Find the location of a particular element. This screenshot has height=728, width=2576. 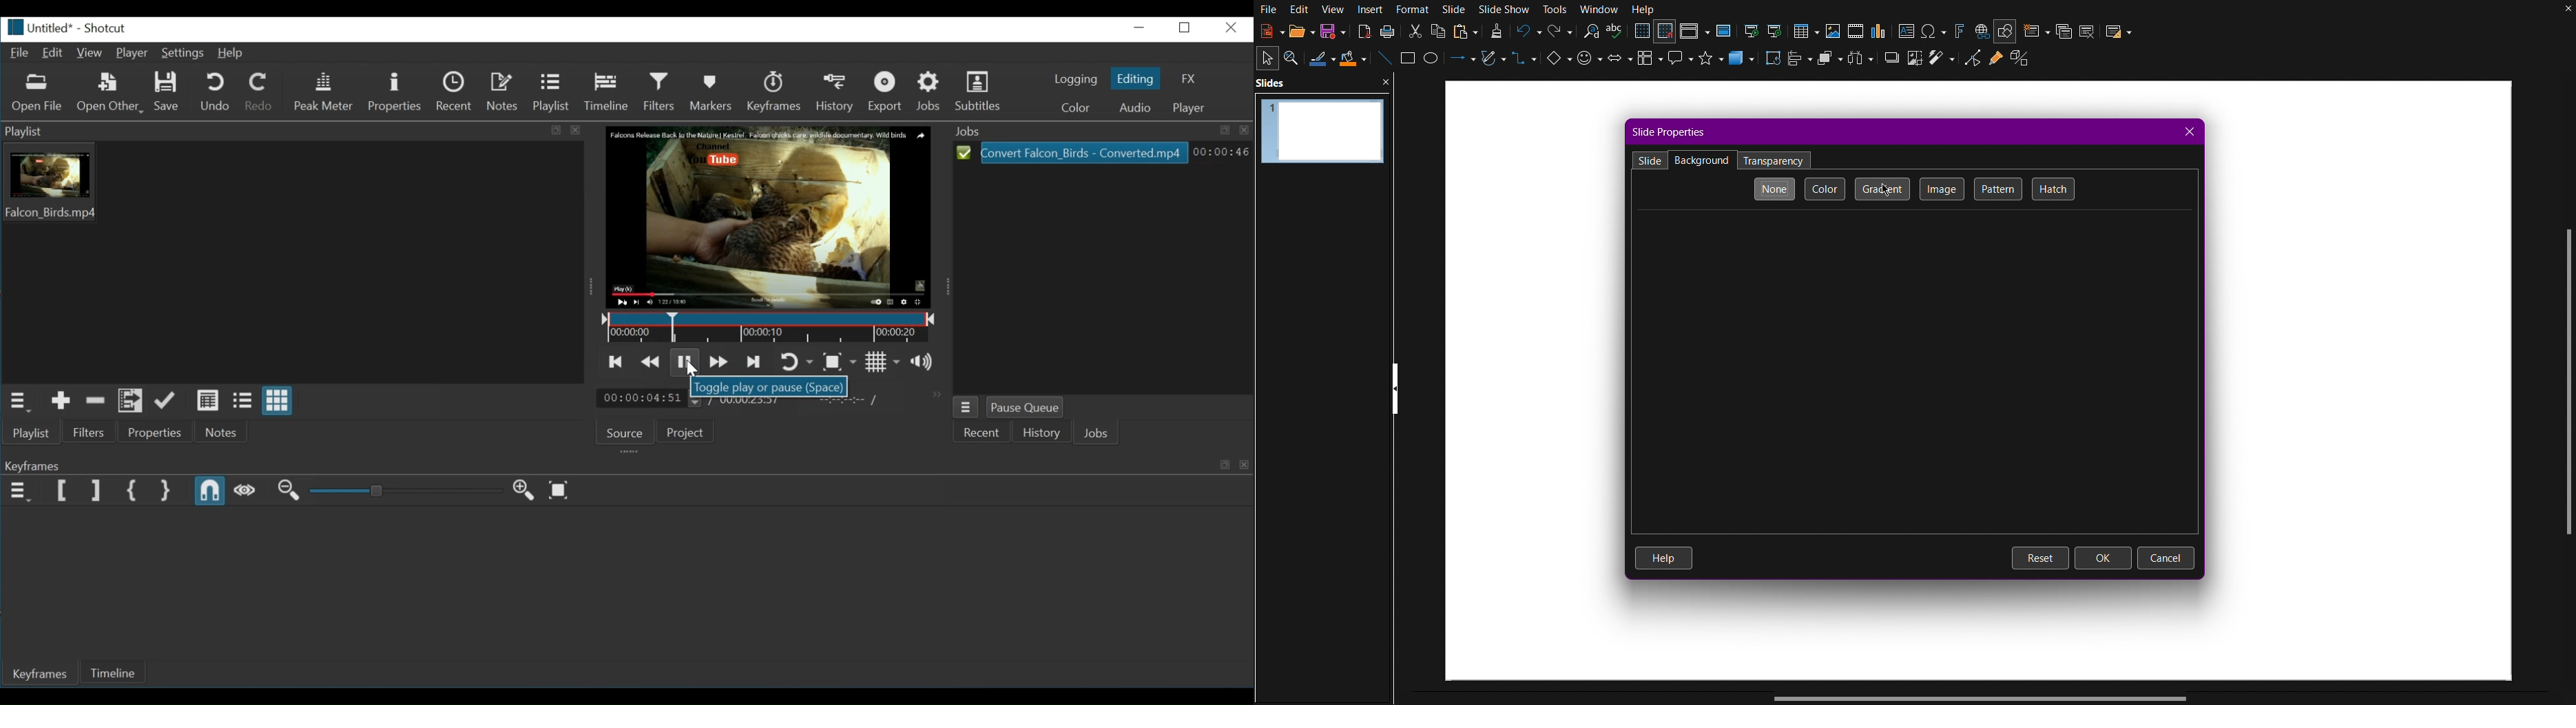

Editing is located at coordinates (1137, 78).